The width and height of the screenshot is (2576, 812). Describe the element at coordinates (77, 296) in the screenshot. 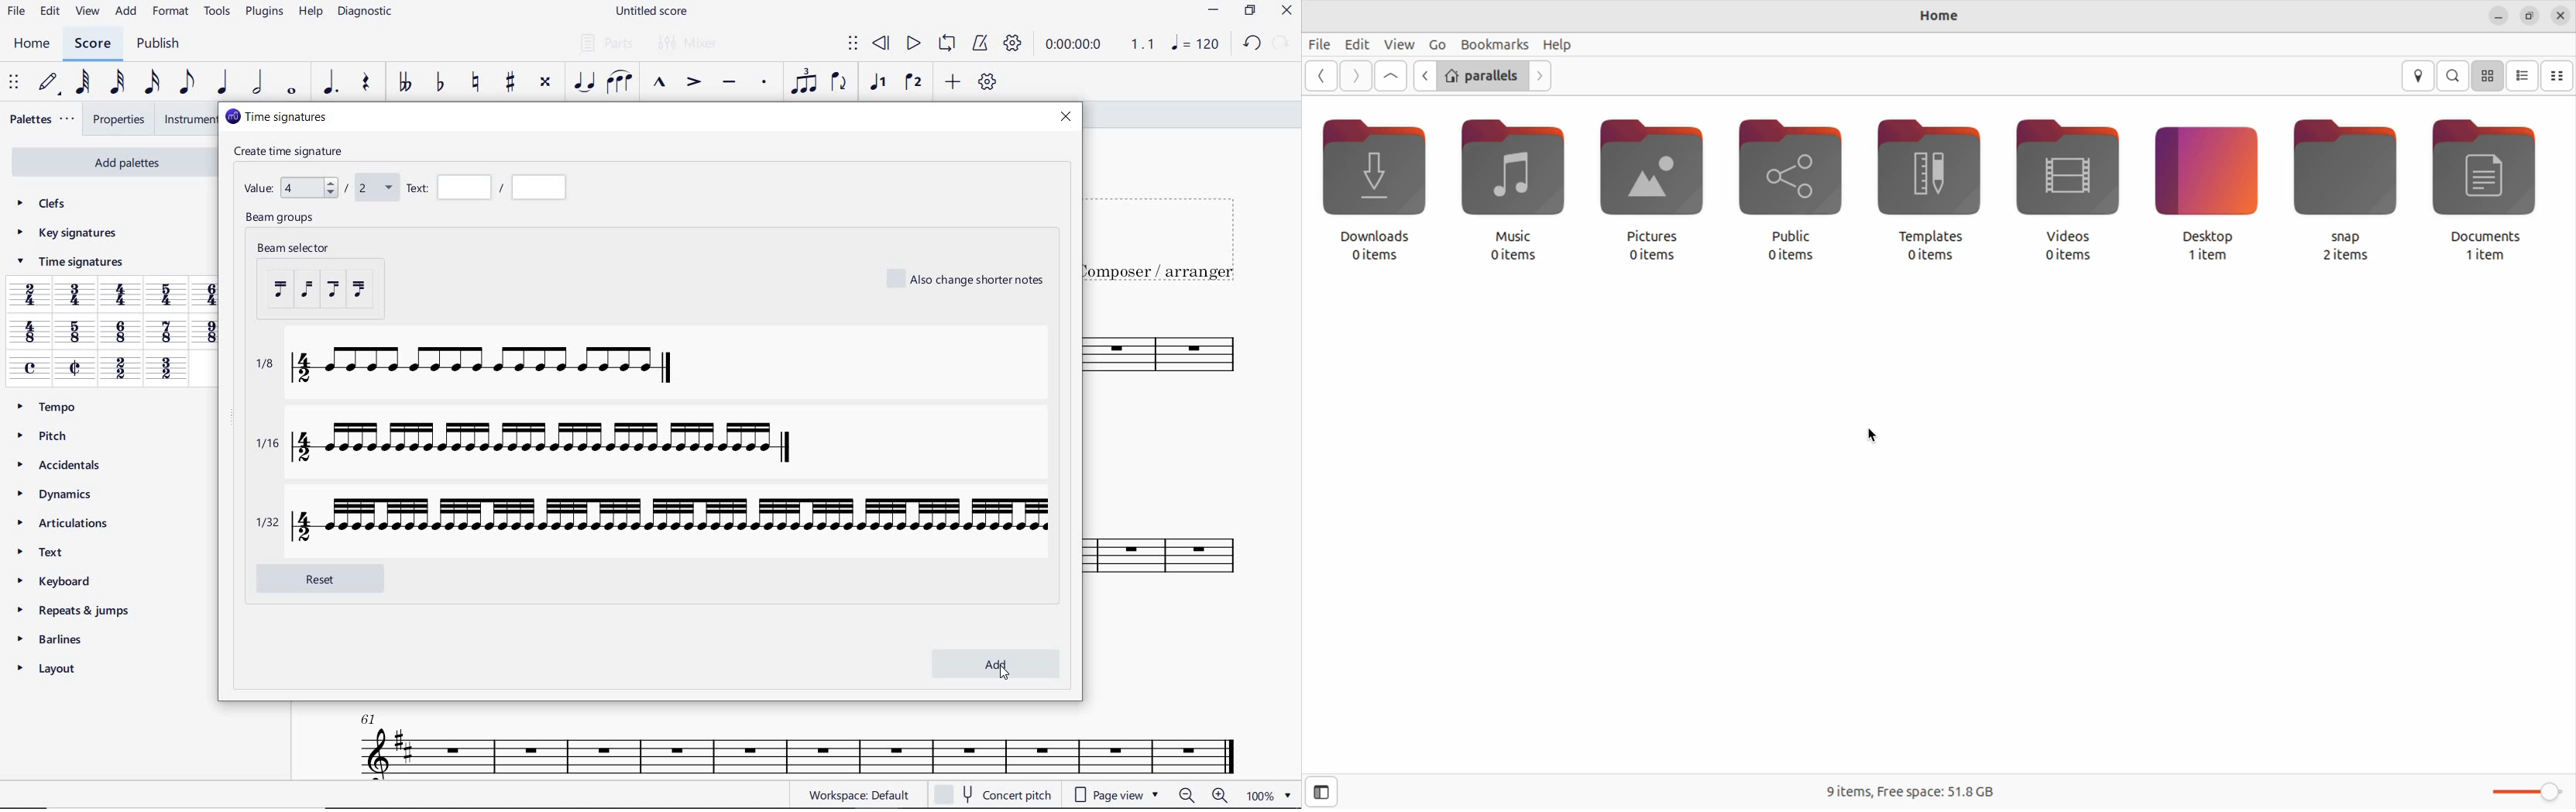

I see `3/4` at that location.